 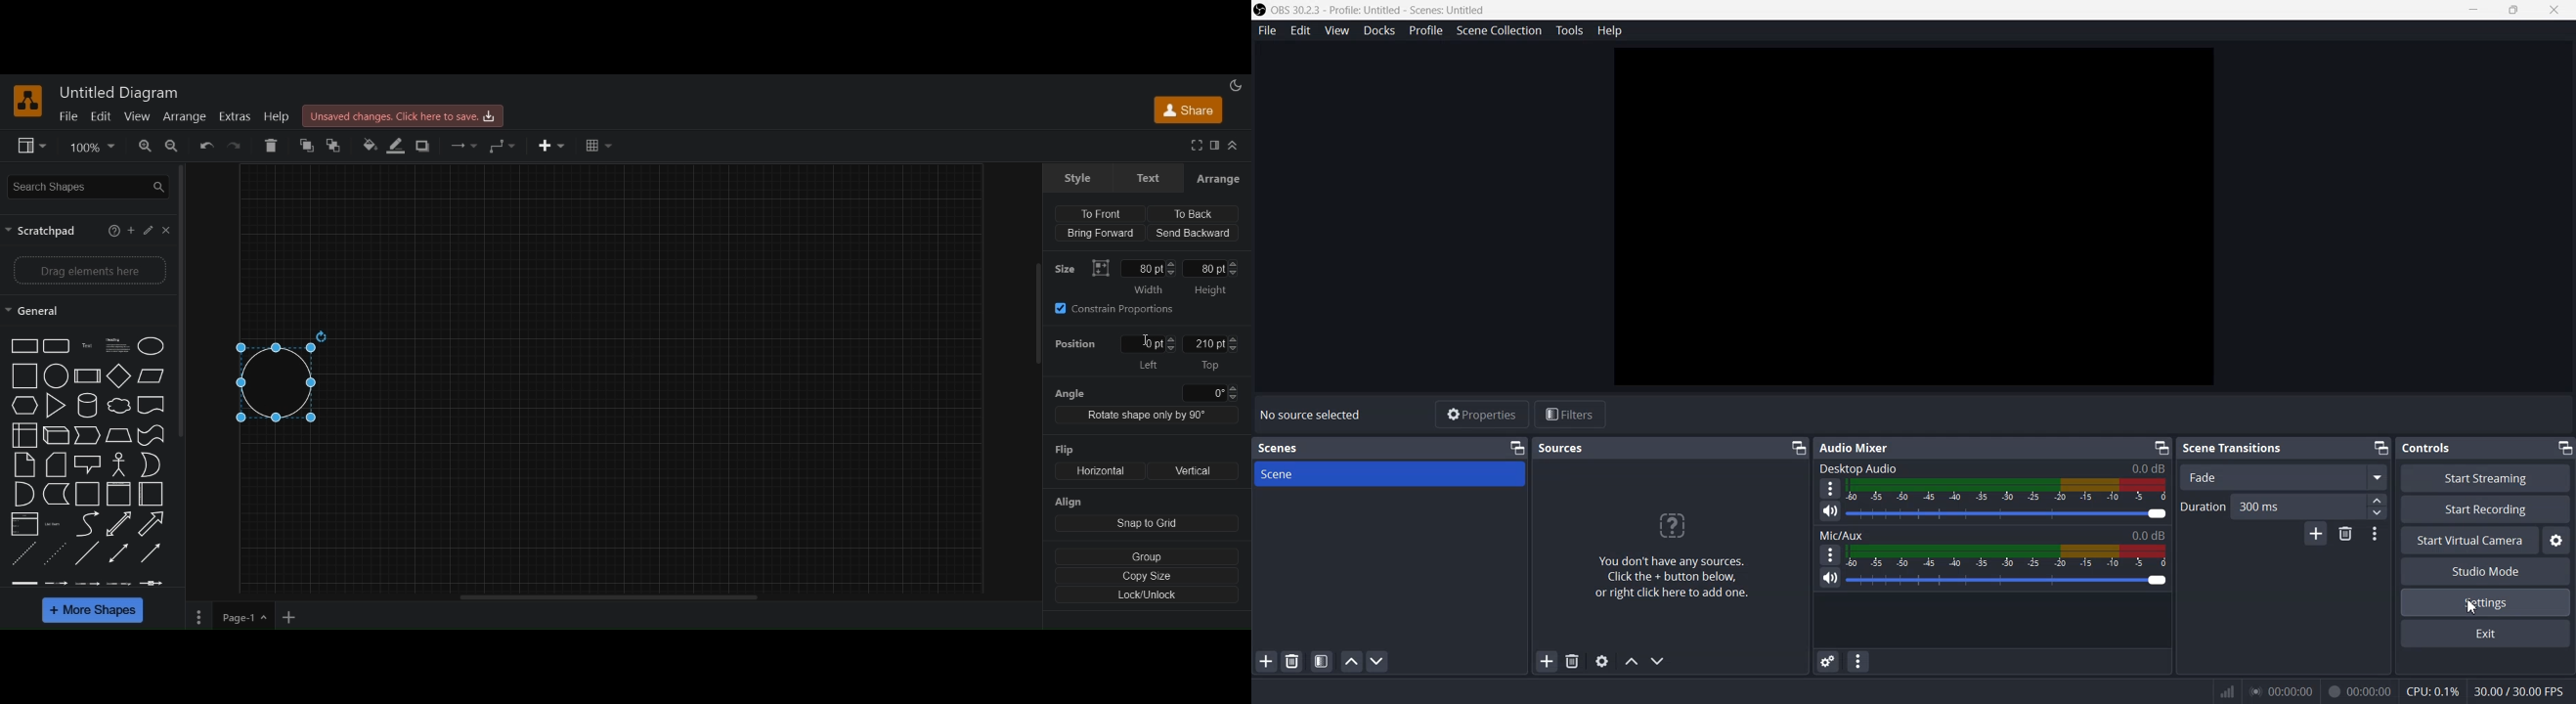 I want to click on to back, so click(x=1190, y=213).